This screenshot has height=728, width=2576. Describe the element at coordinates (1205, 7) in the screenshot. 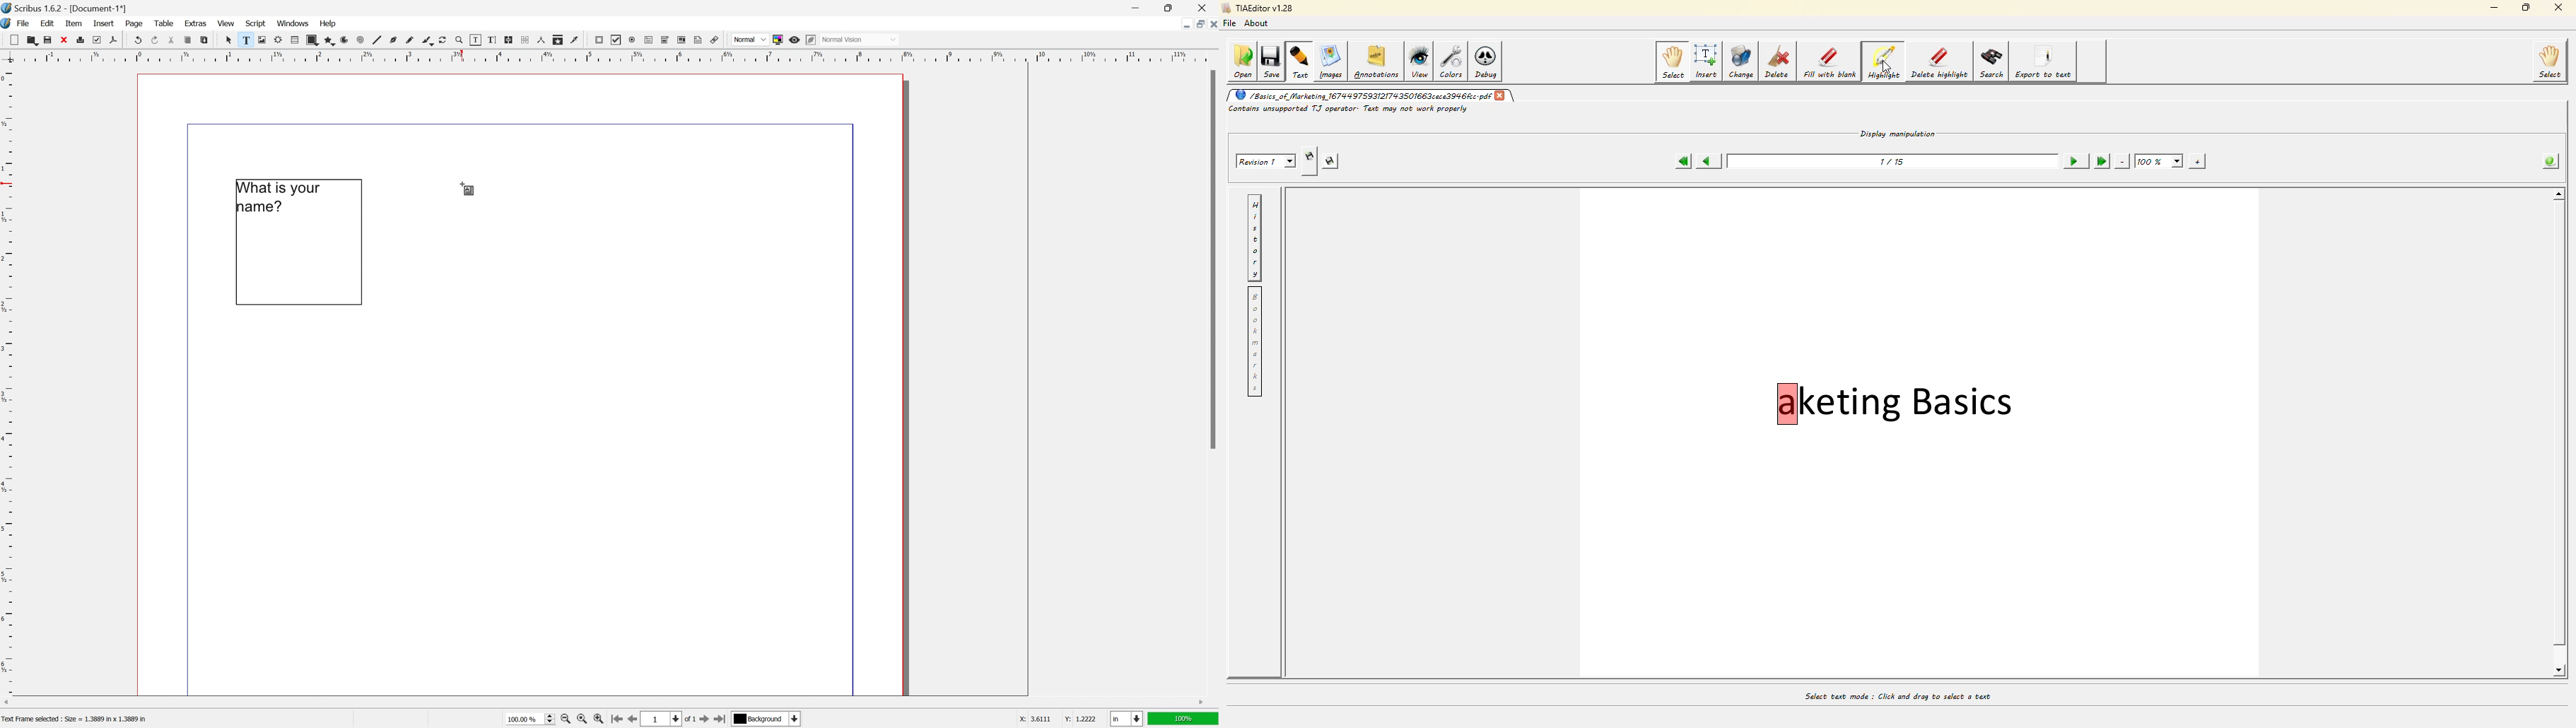

I see `close` at that location.